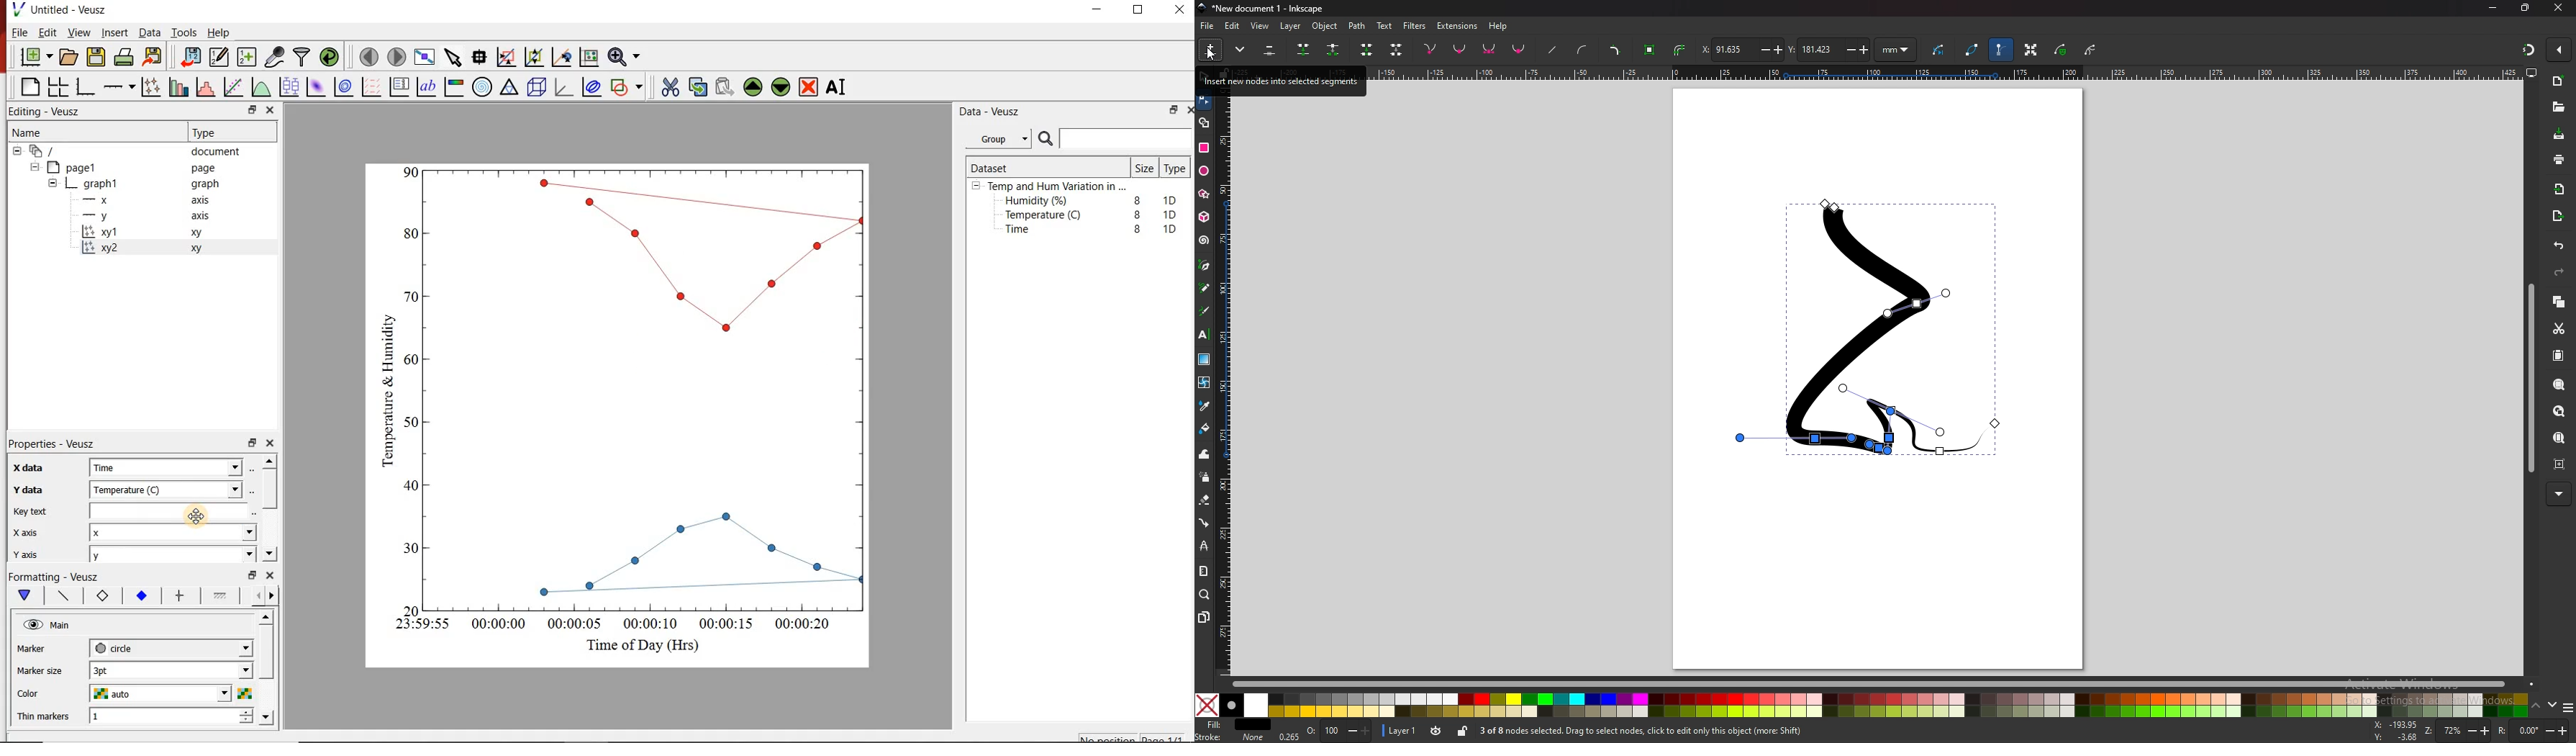  Describe the element at coordinates (233, 533) in the screenshot. I see `x axis dropdown` at that location.